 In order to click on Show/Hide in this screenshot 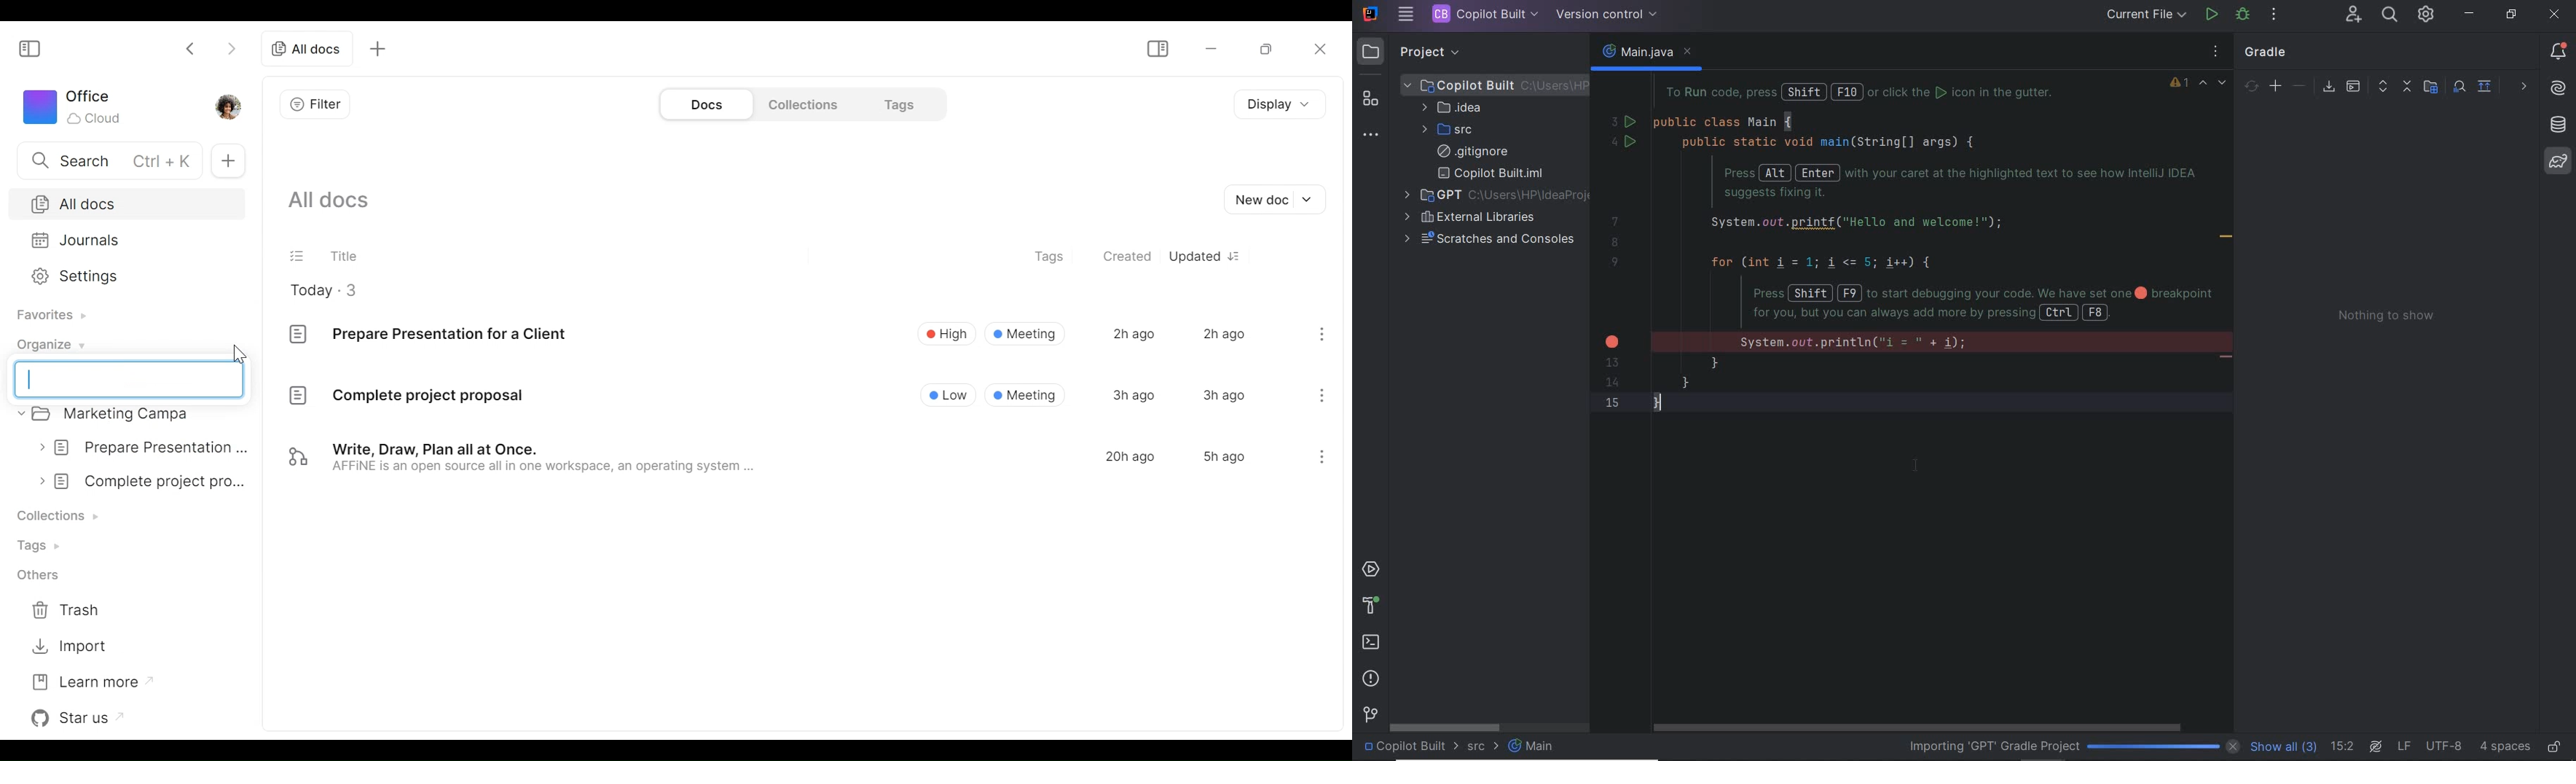, I will do `click(1157, 47)`.